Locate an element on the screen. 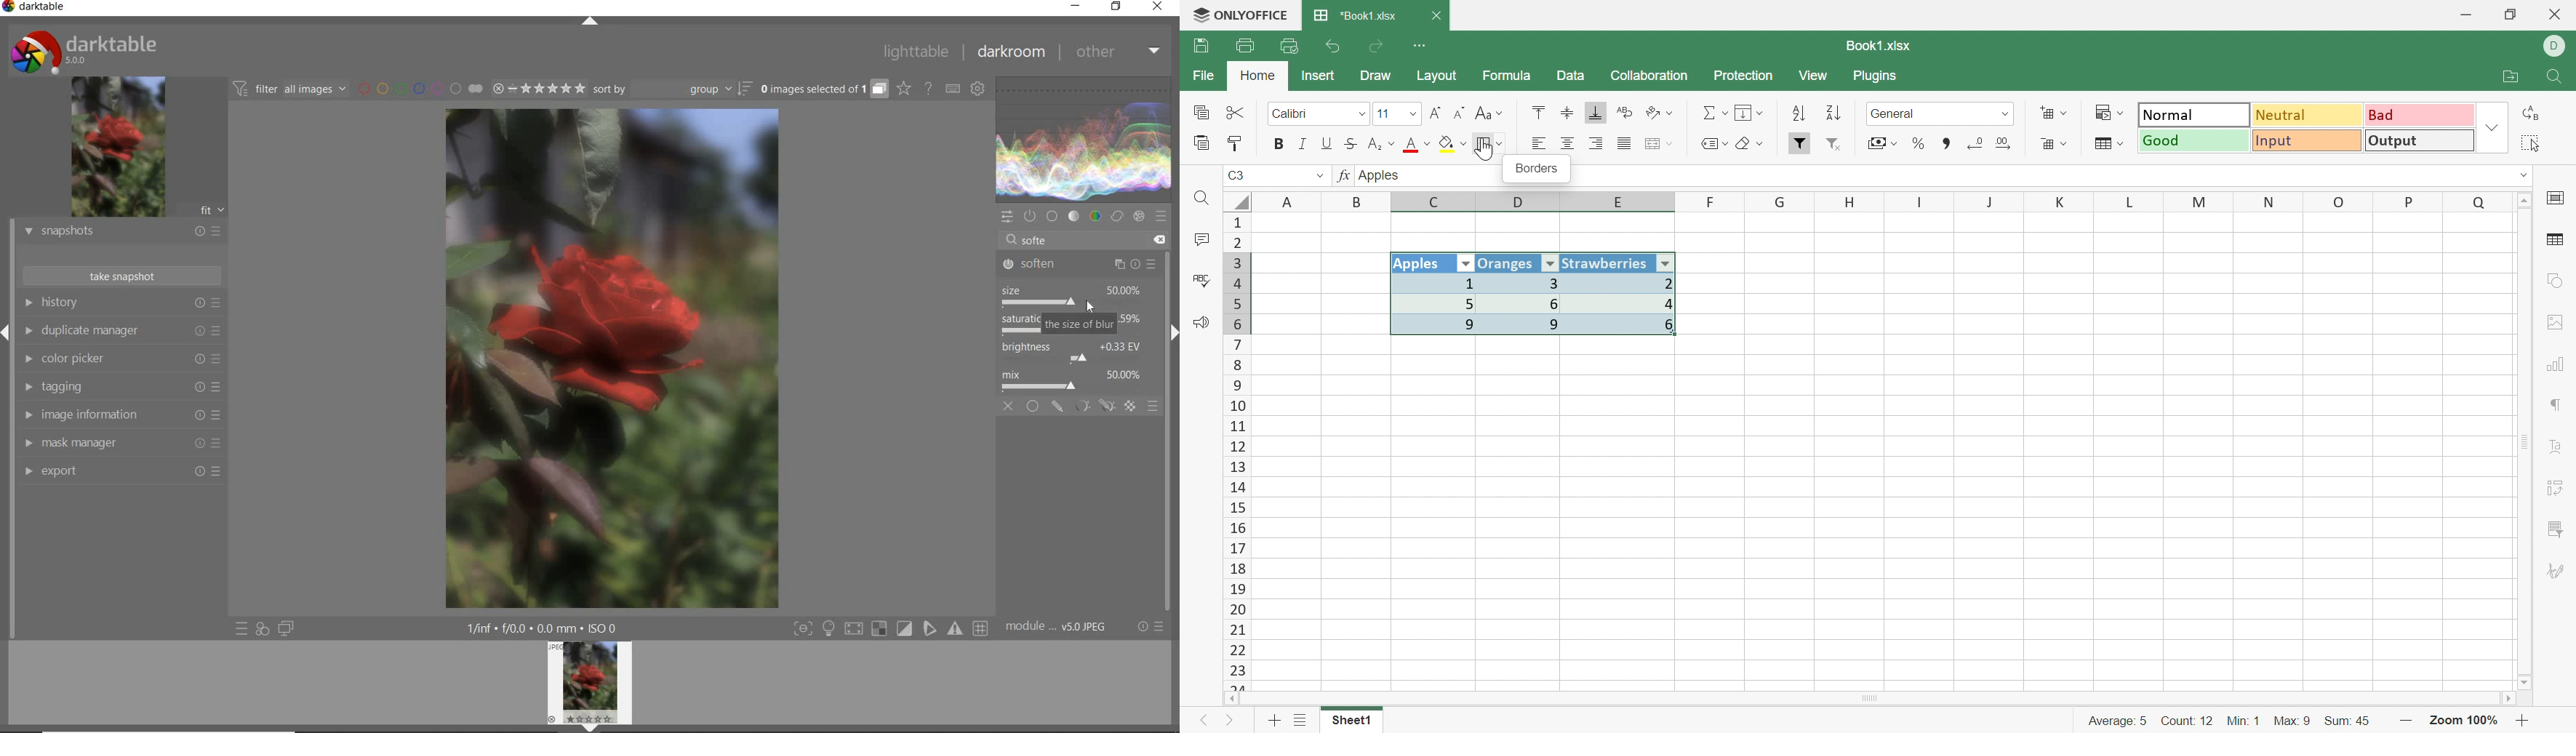  Quick Print is located at coordinates (1290, 46).